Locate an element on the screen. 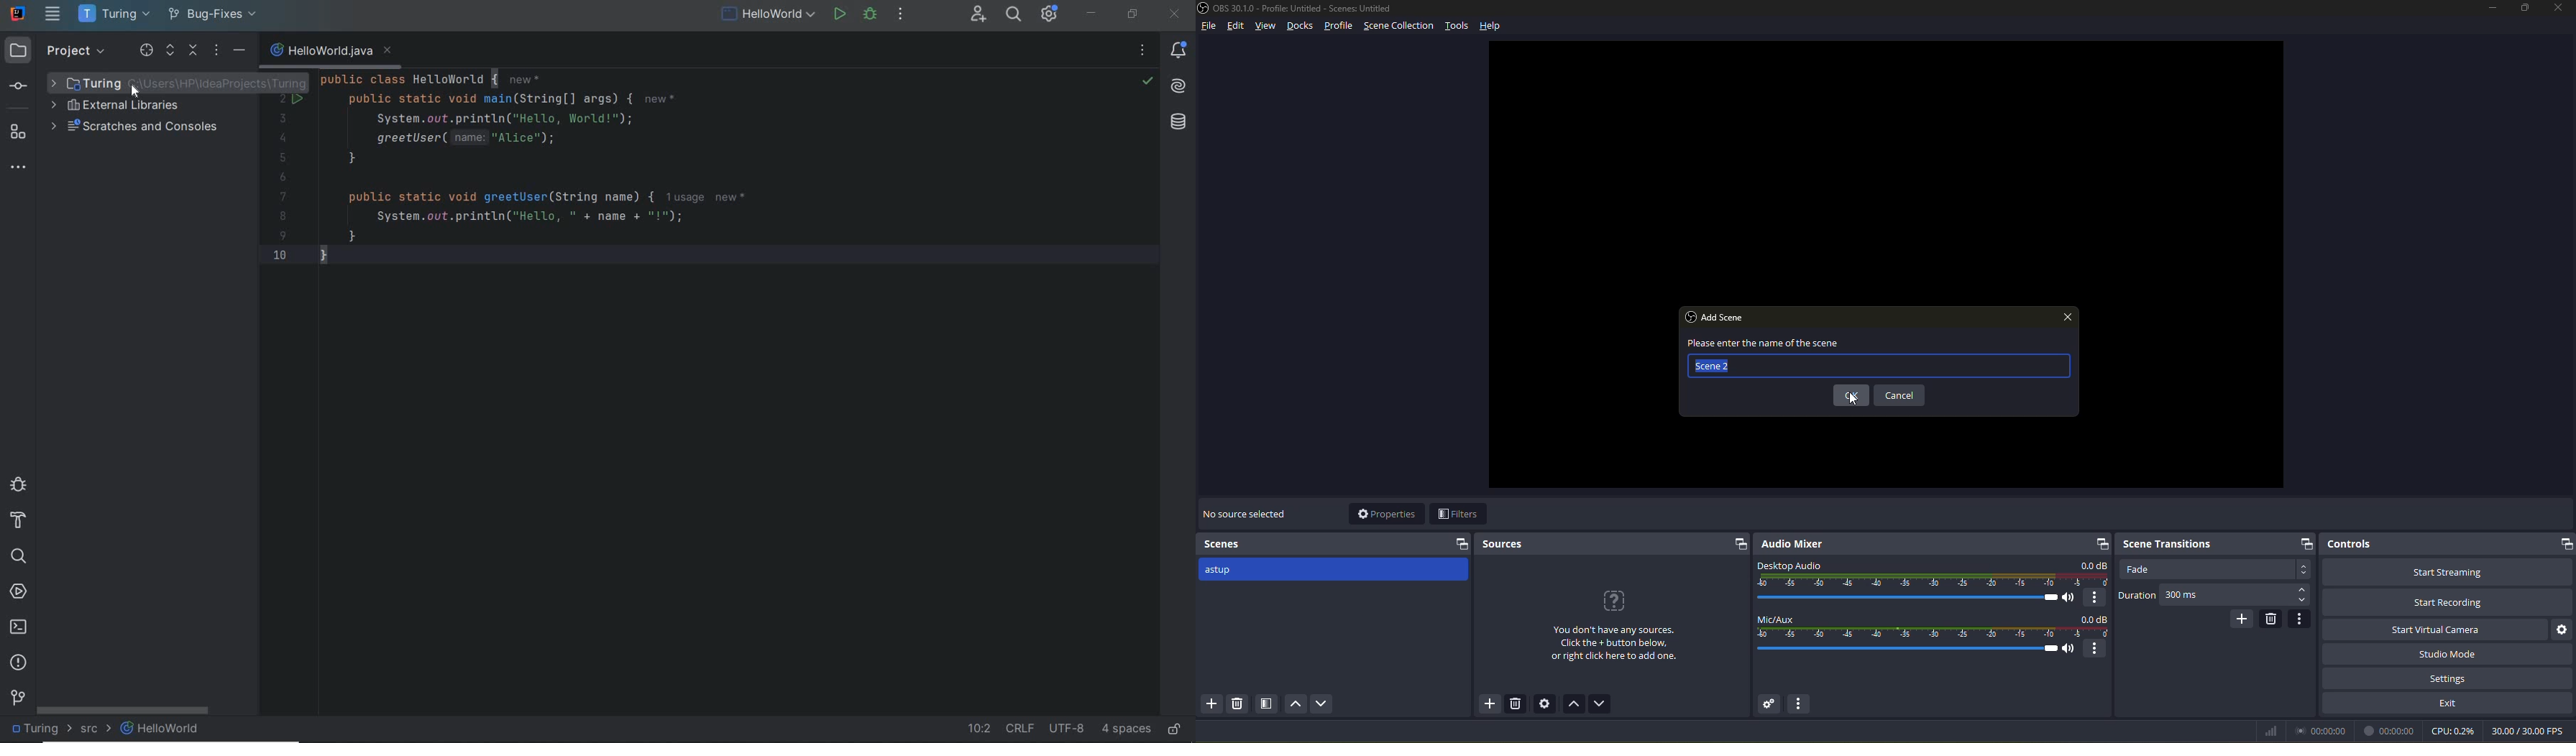 The width and height of the screenshot is (2576, 756). view is located at coordinates (1266, 25).